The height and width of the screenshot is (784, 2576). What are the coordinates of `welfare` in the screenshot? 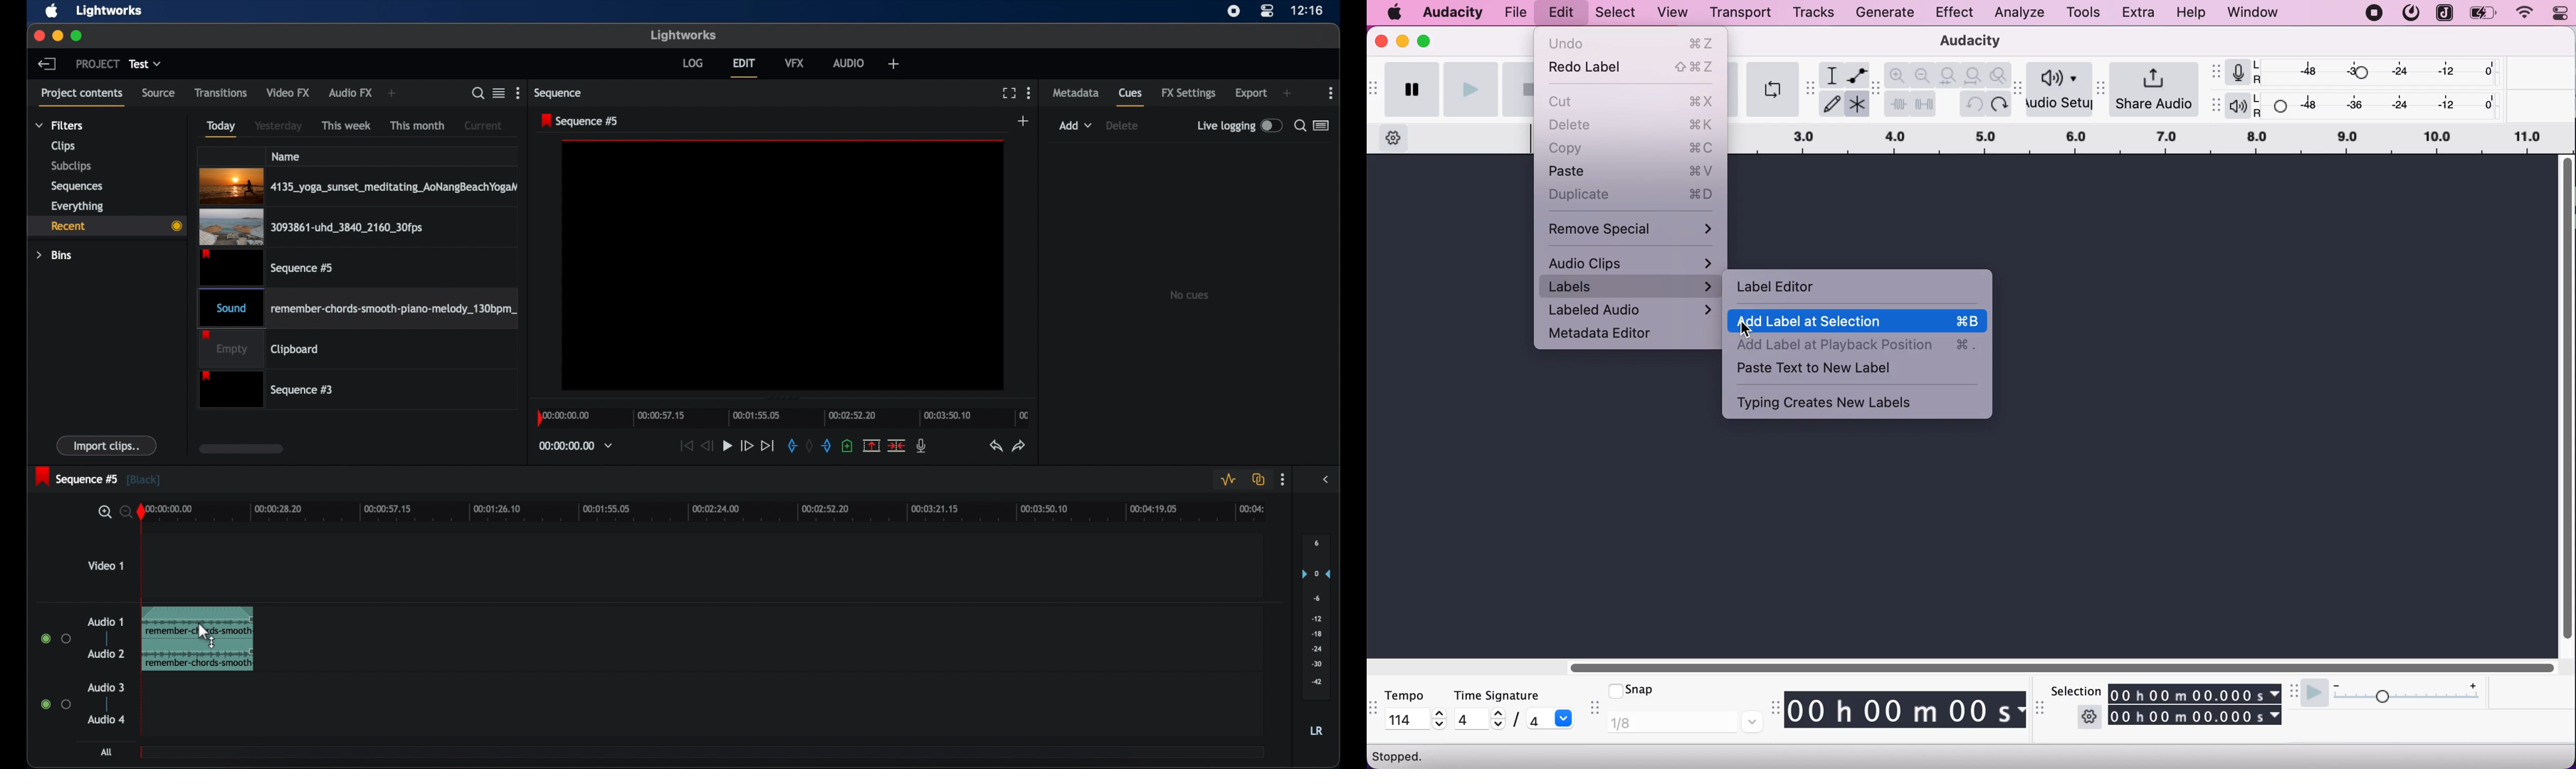 It's located at (894, 64).